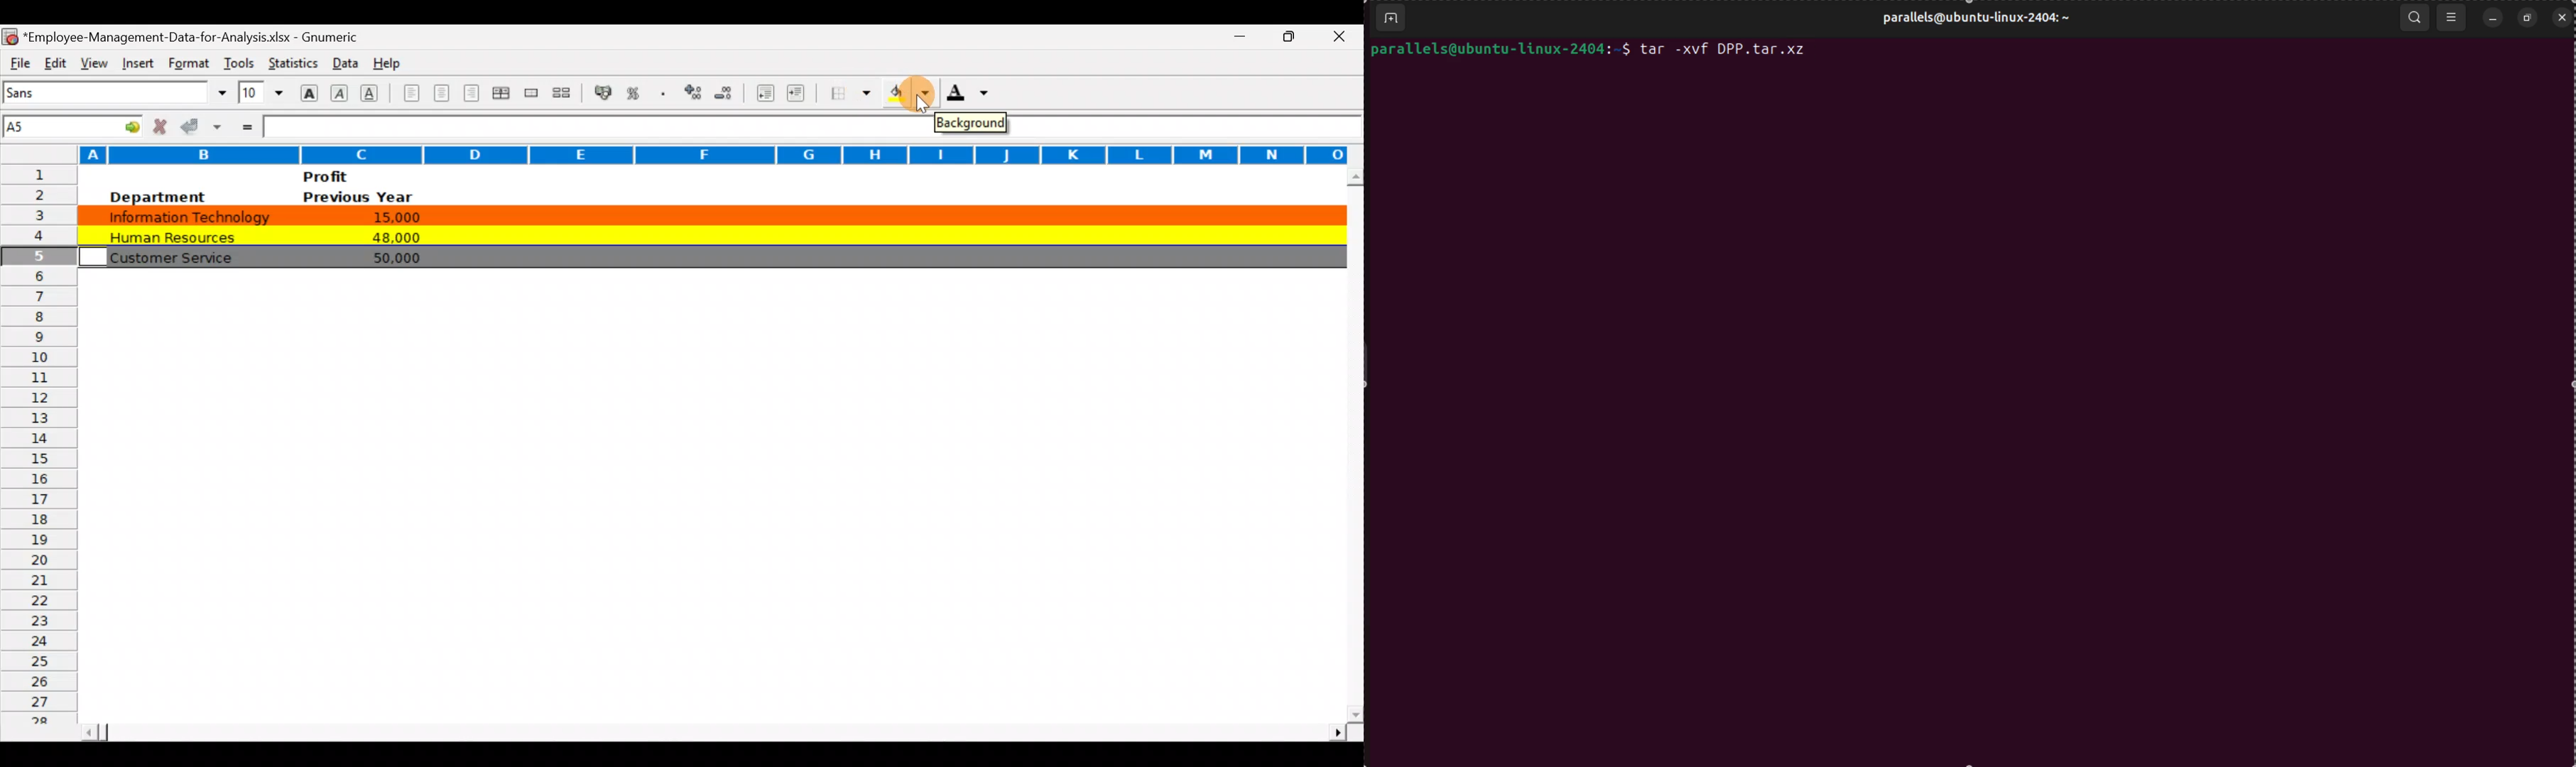  I want to click on Rows, so click(38, 450).